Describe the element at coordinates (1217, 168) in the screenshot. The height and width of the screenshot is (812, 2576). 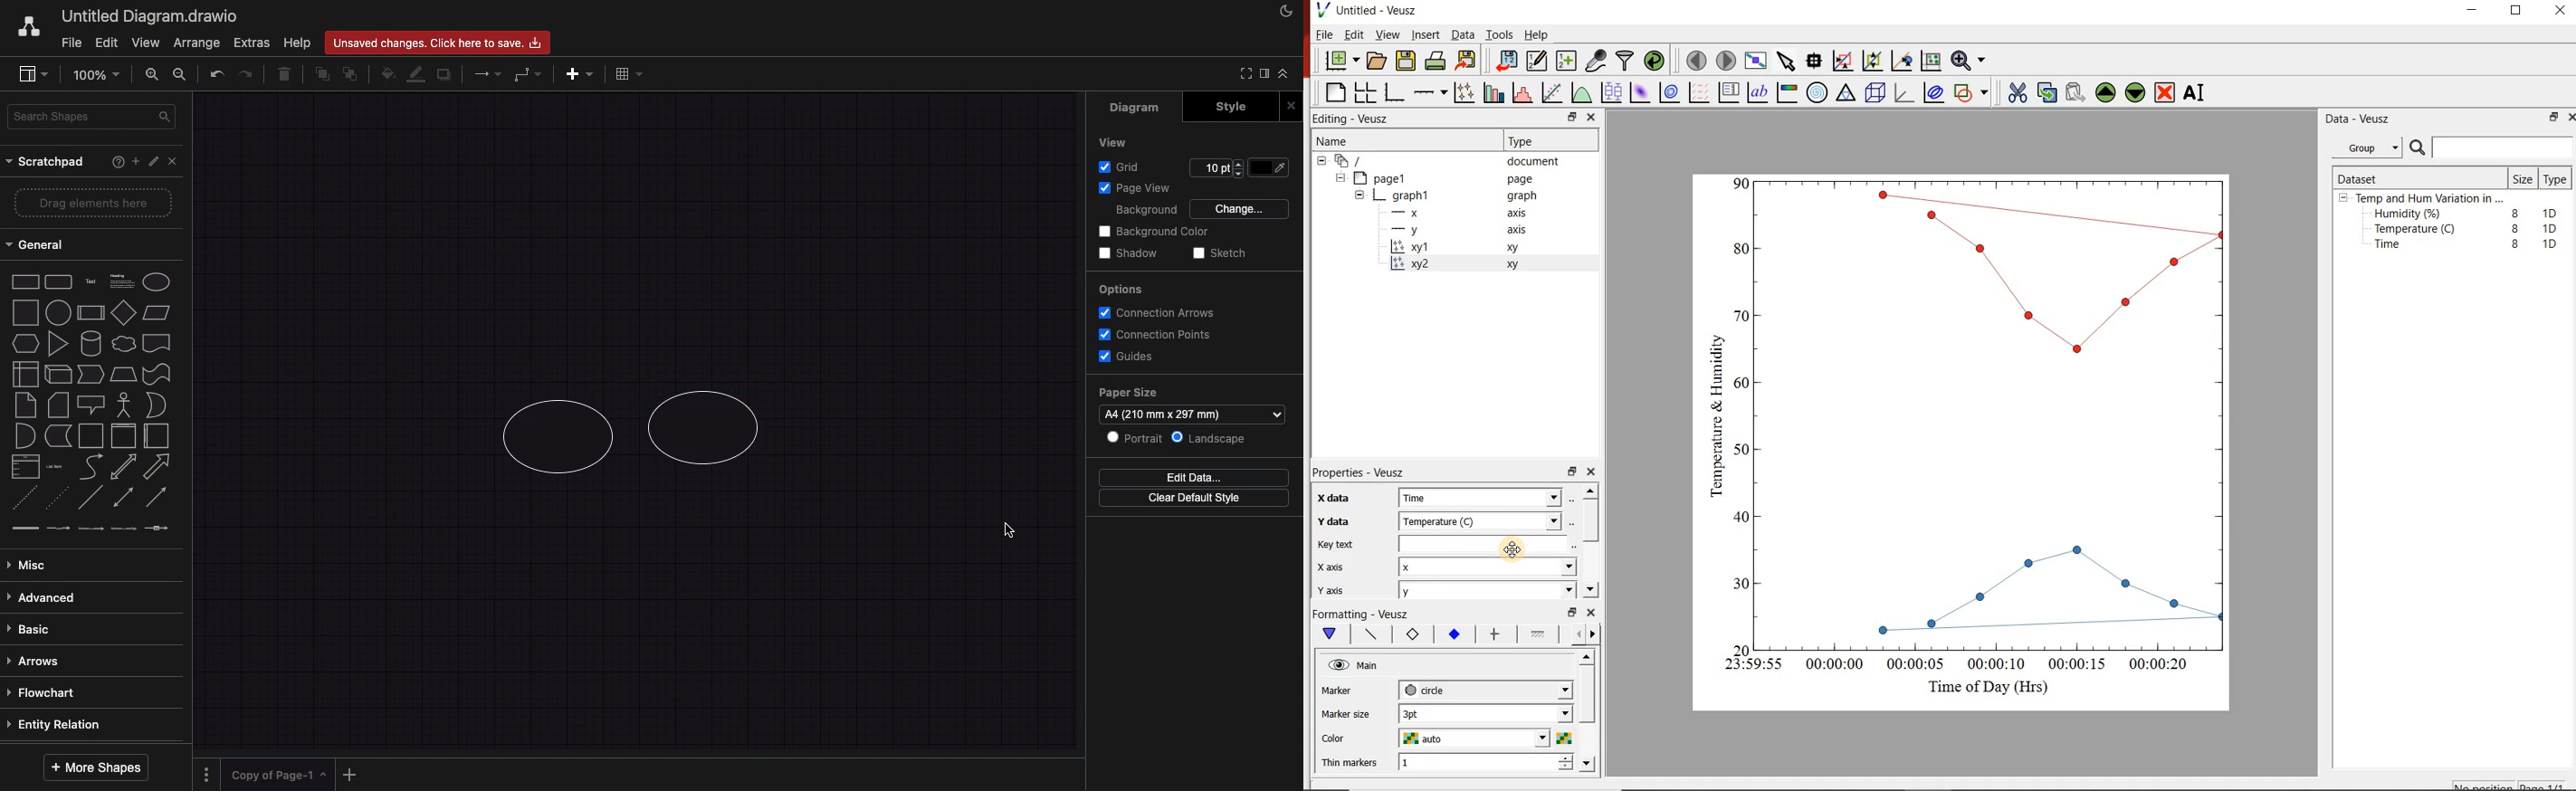
I see `10 pt` at that location.